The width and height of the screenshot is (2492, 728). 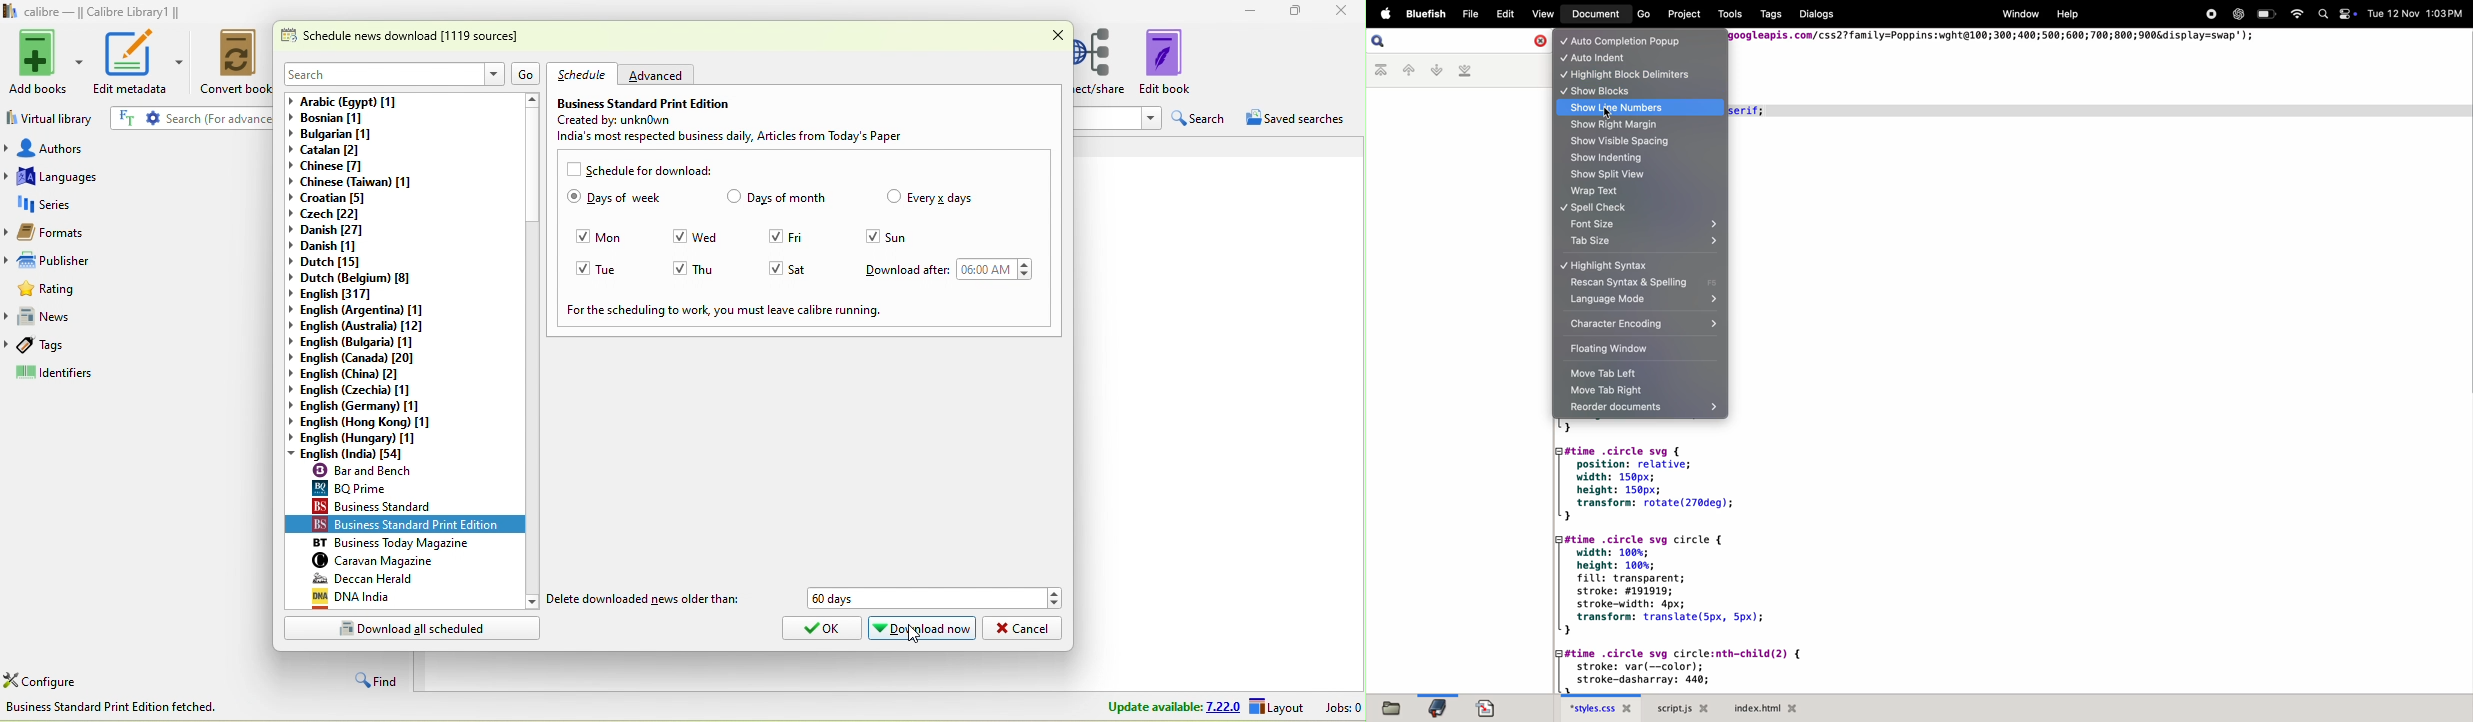 I want to click on Document, so click(x=1591, y=14).